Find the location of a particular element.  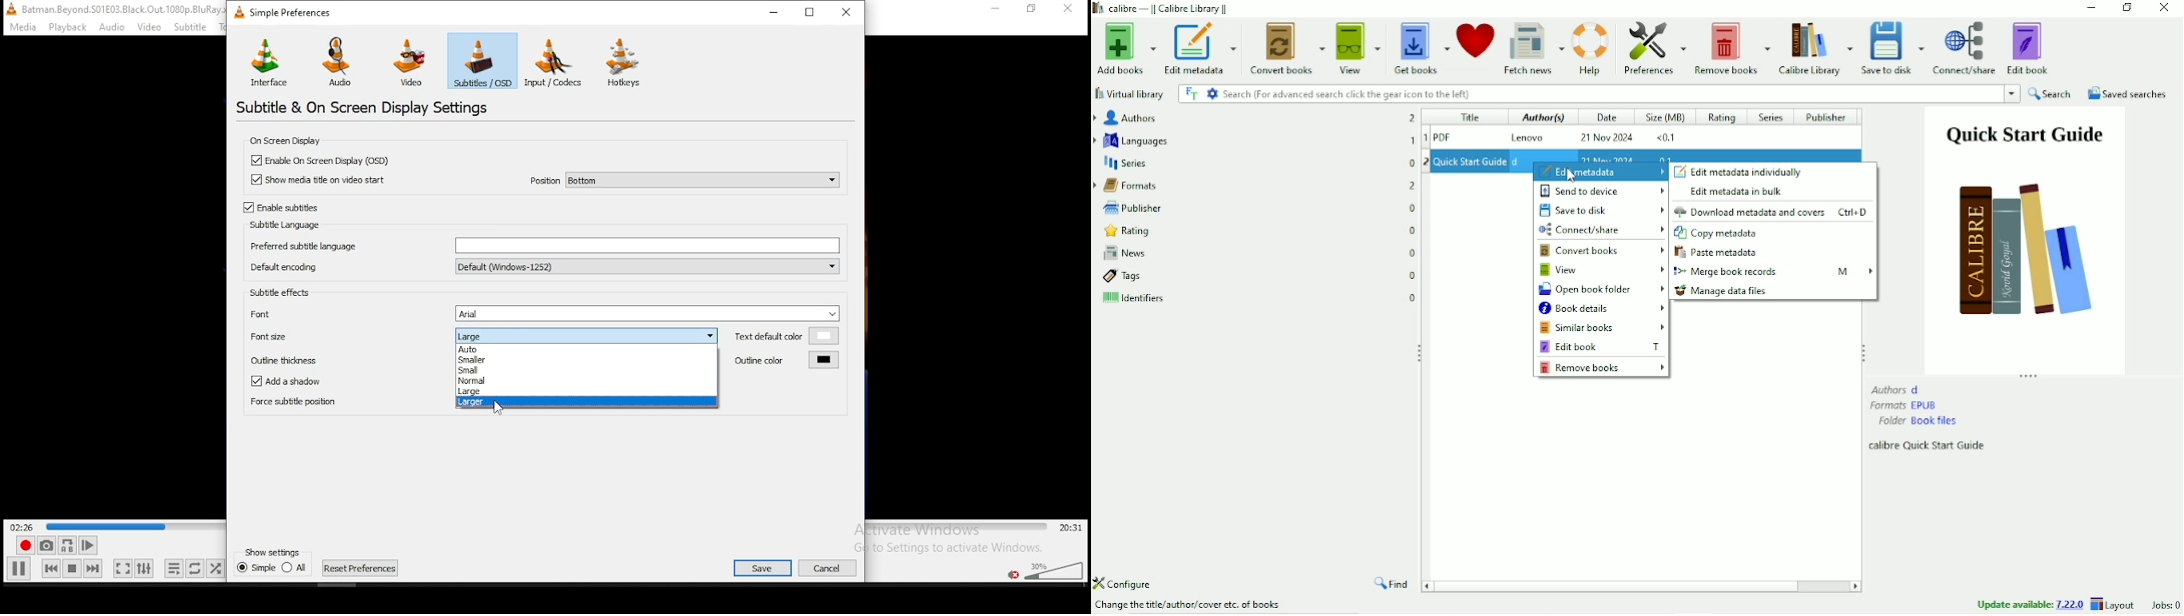

Virtual library is located at coordinates (1131, 94).